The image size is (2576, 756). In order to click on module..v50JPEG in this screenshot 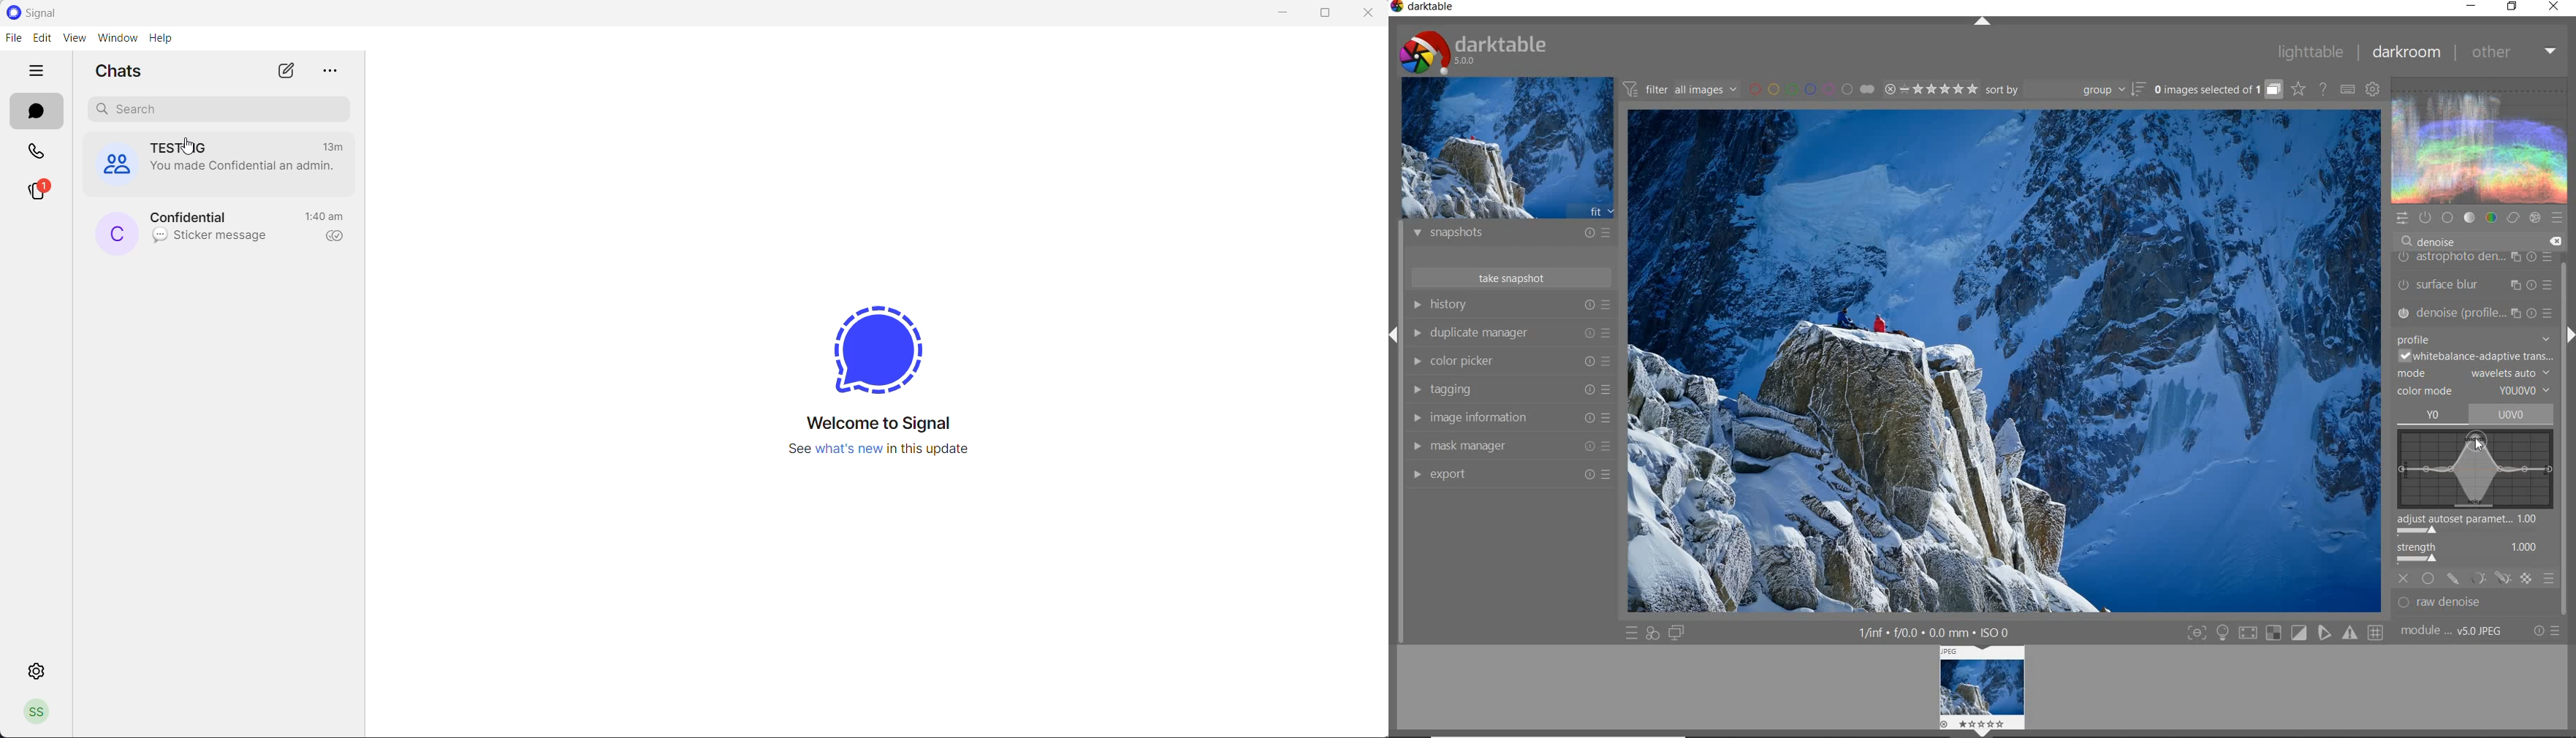, I will do `click(2455, 631)`.